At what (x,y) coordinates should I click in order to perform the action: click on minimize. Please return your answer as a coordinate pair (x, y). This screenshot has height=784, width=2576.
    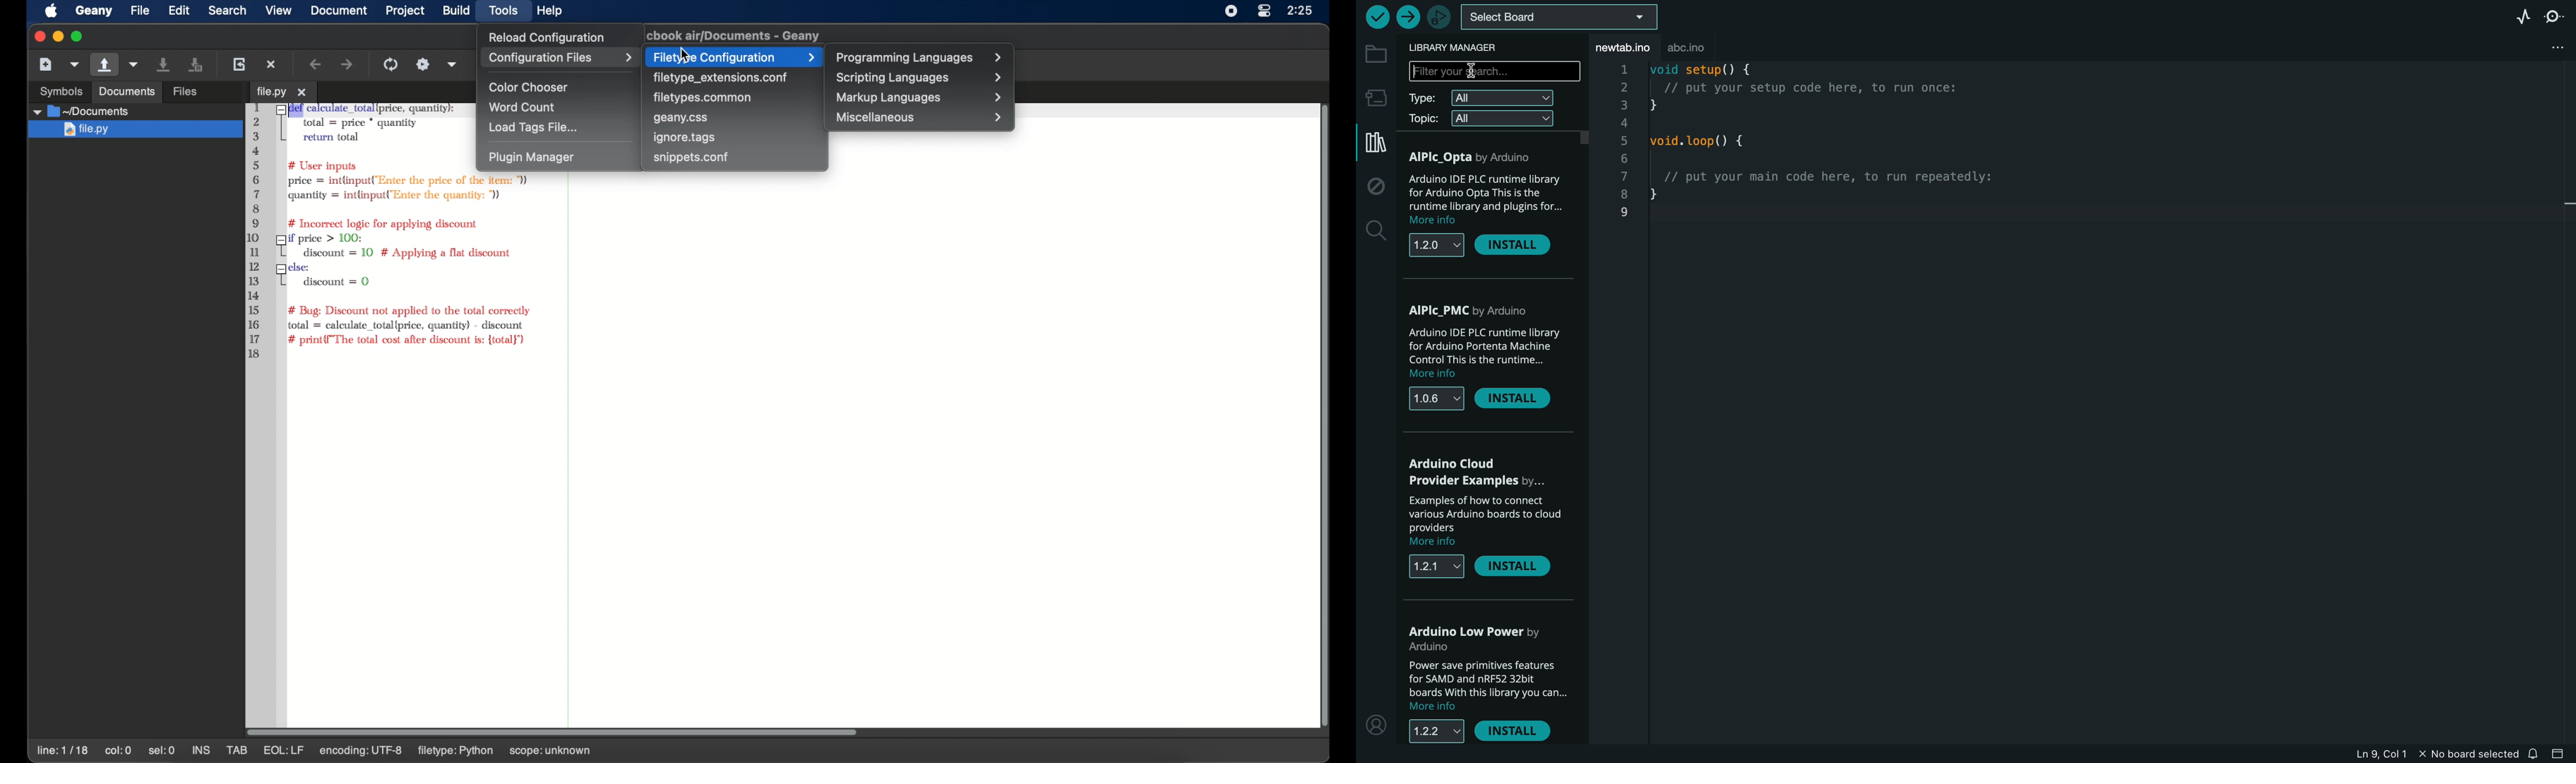
    Looking at the image, I should click on (56, 37).